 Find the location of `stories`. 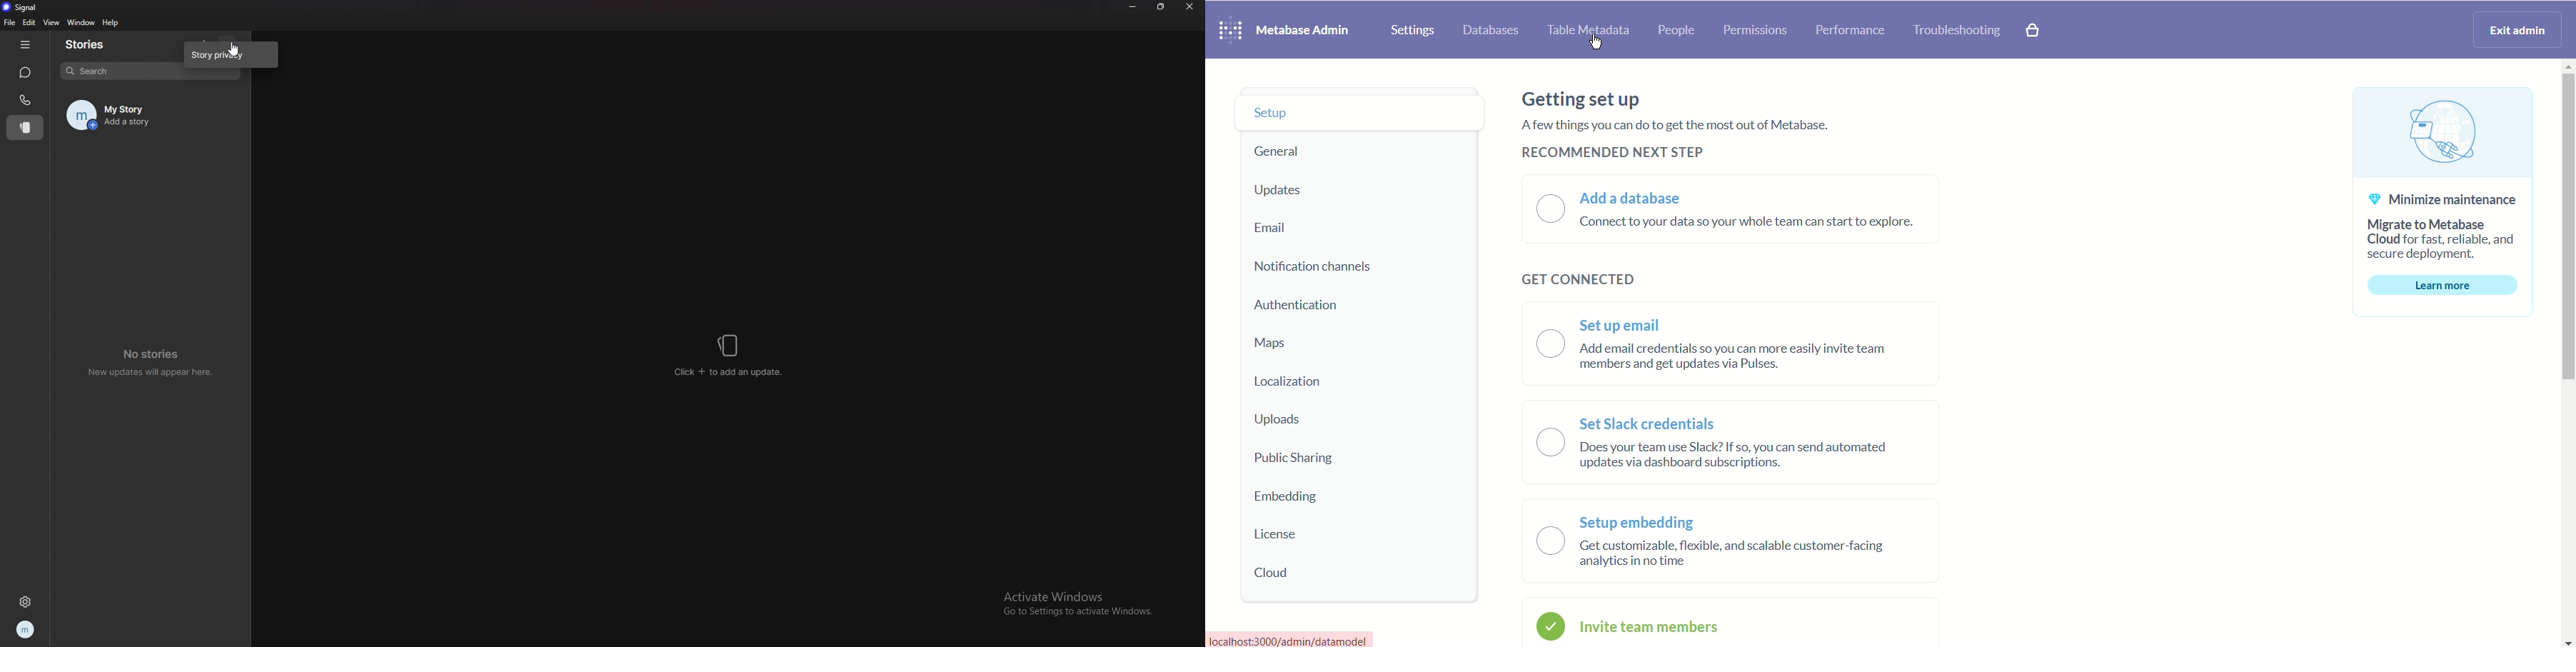

stories is located at coordinates (26, 128).